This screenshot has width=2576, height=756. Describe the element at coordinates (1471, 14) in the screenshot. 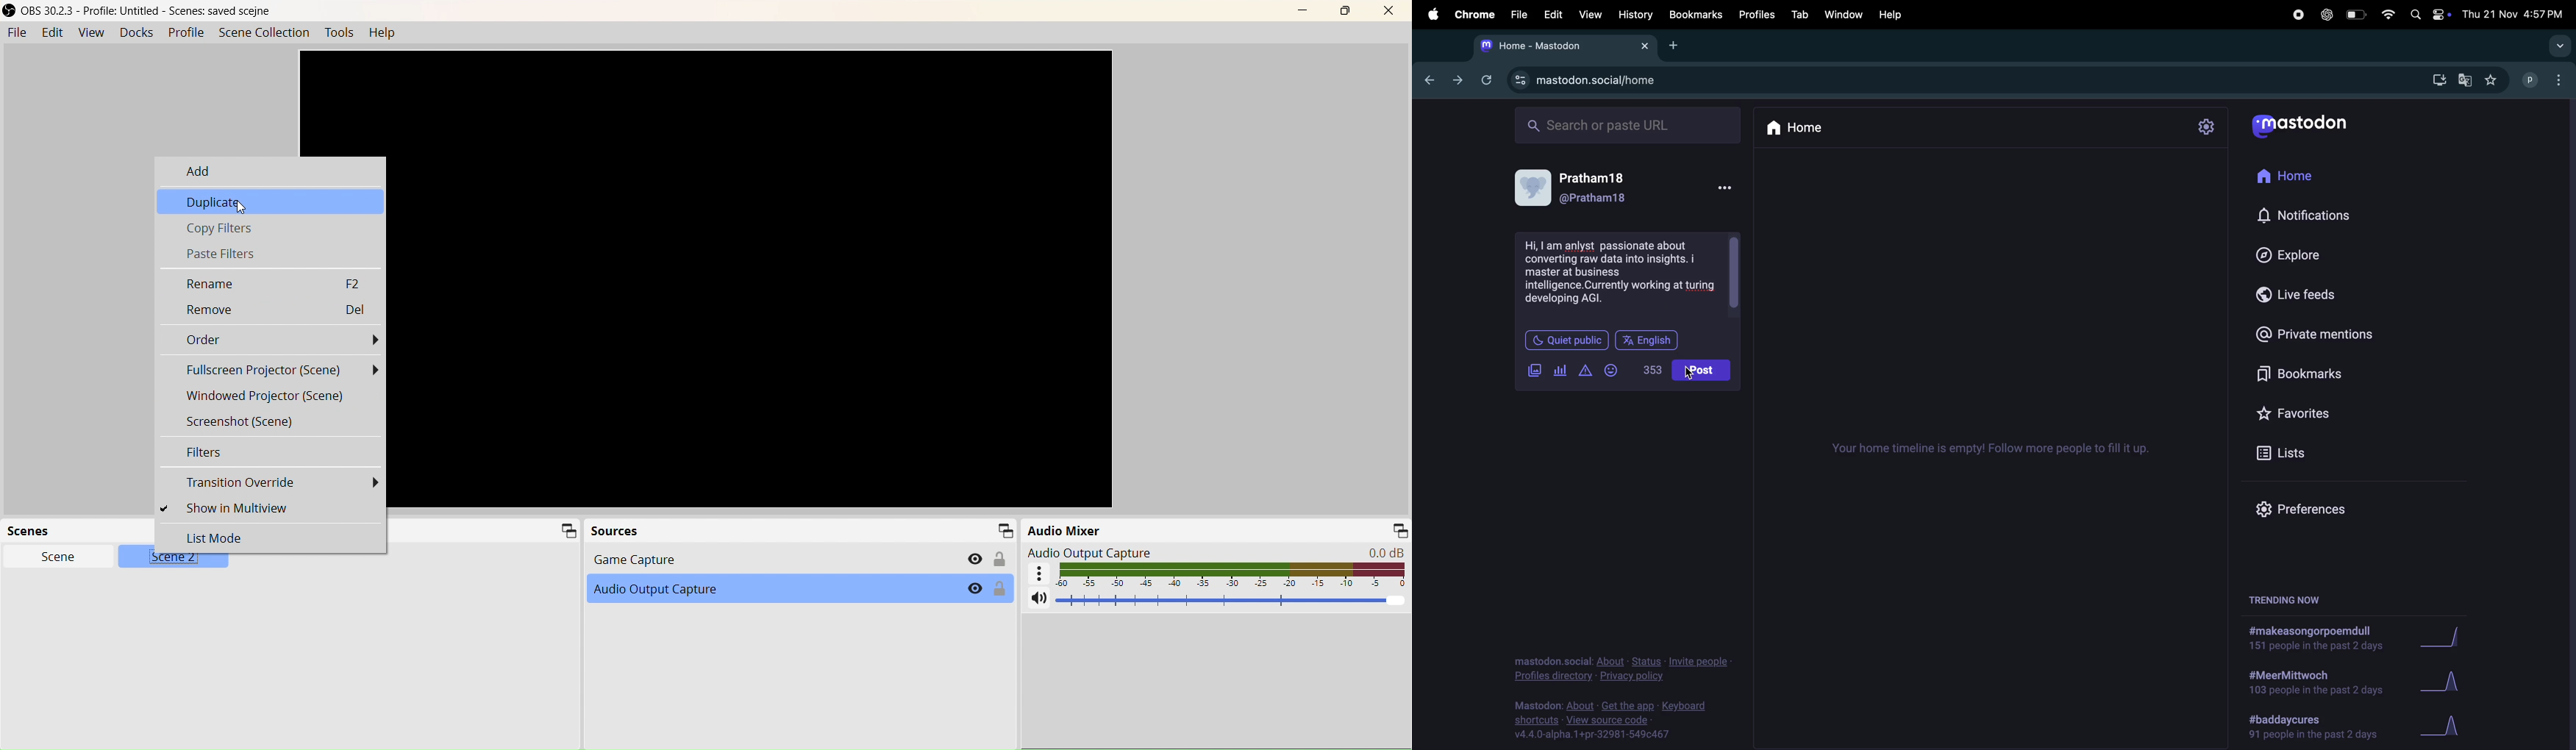

I see `chrome` at that location.